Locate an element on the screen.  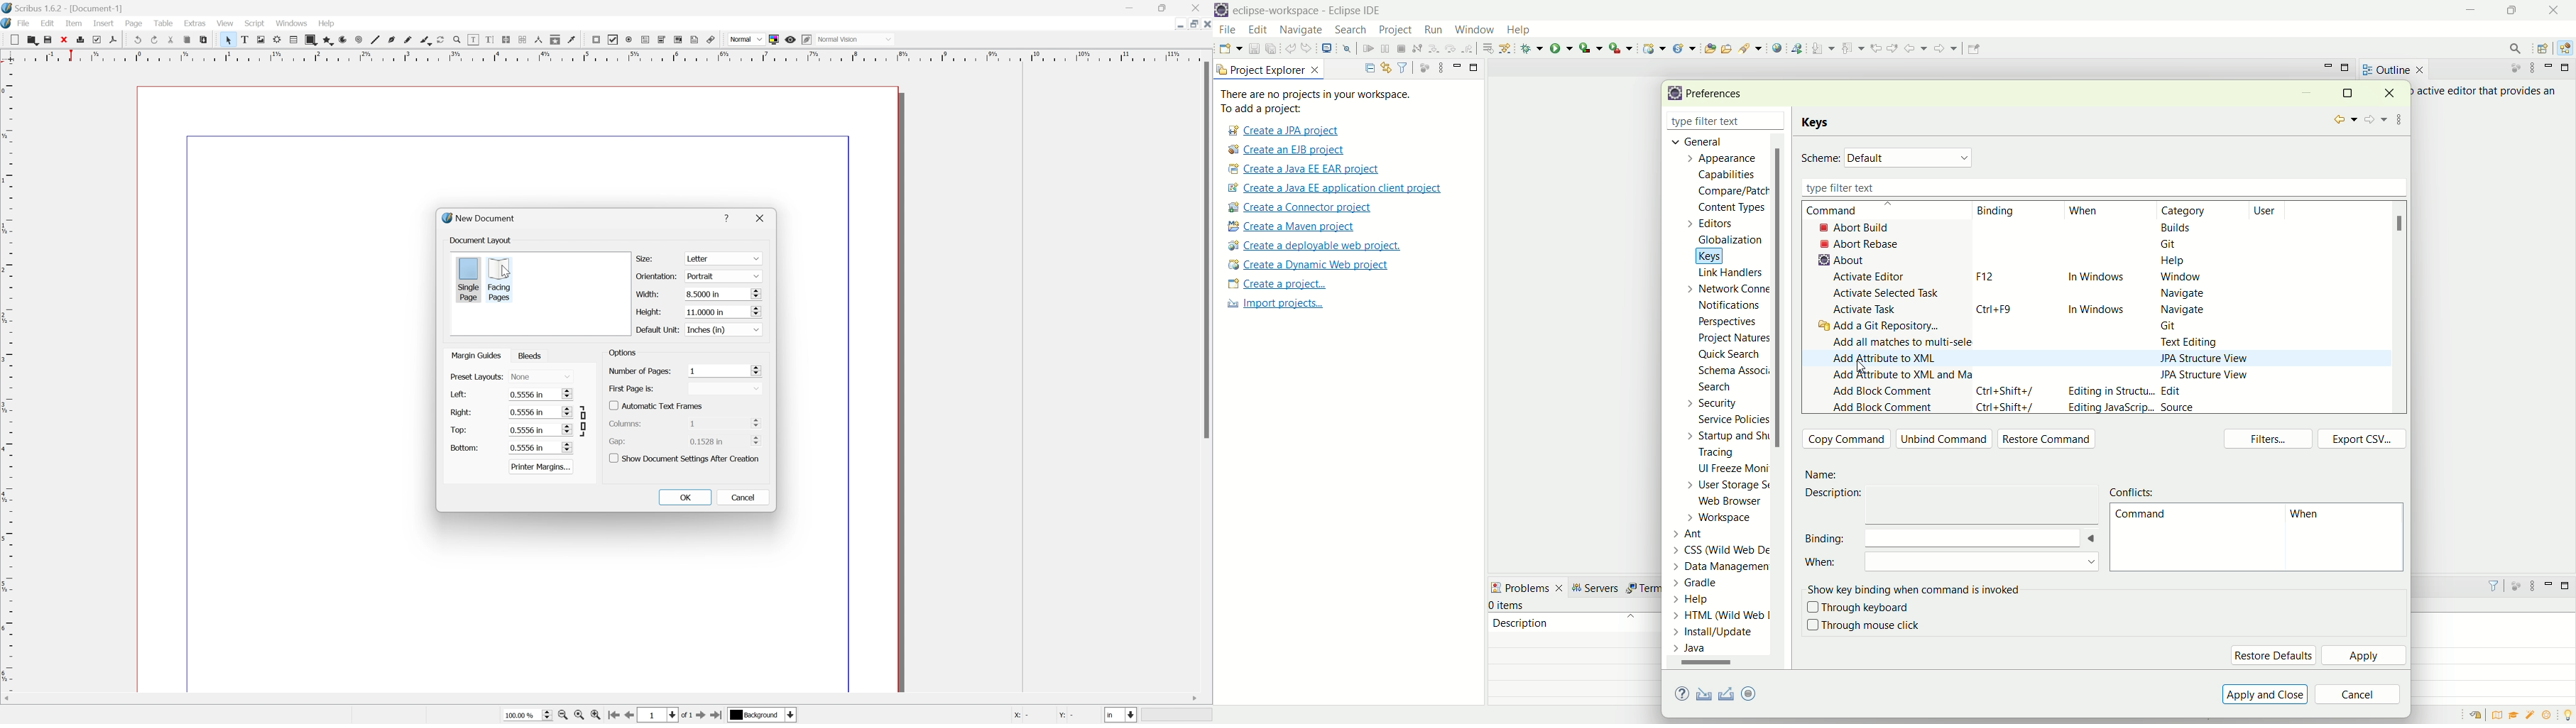
Item is located at coordinates (77, 24).